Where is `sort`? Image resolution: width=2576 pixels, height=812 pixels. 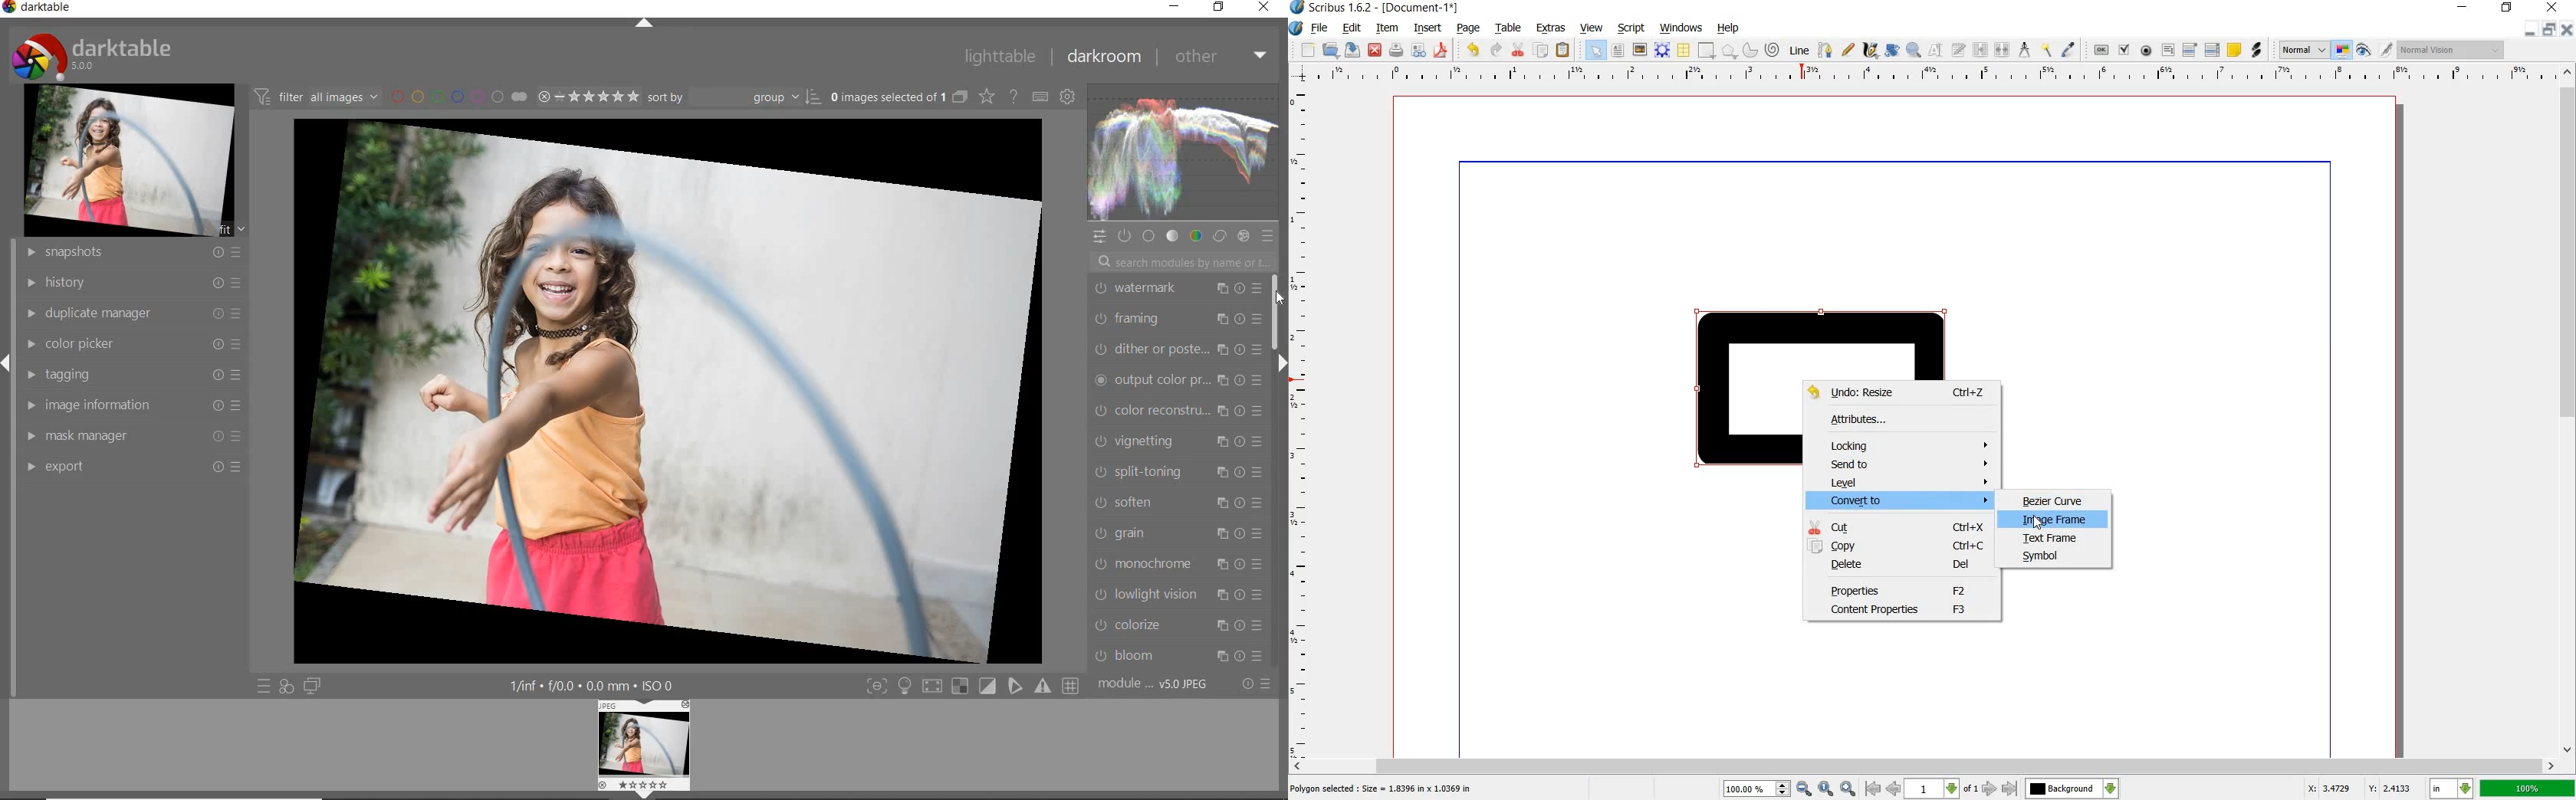 sort is located at coordinates (734, 96).